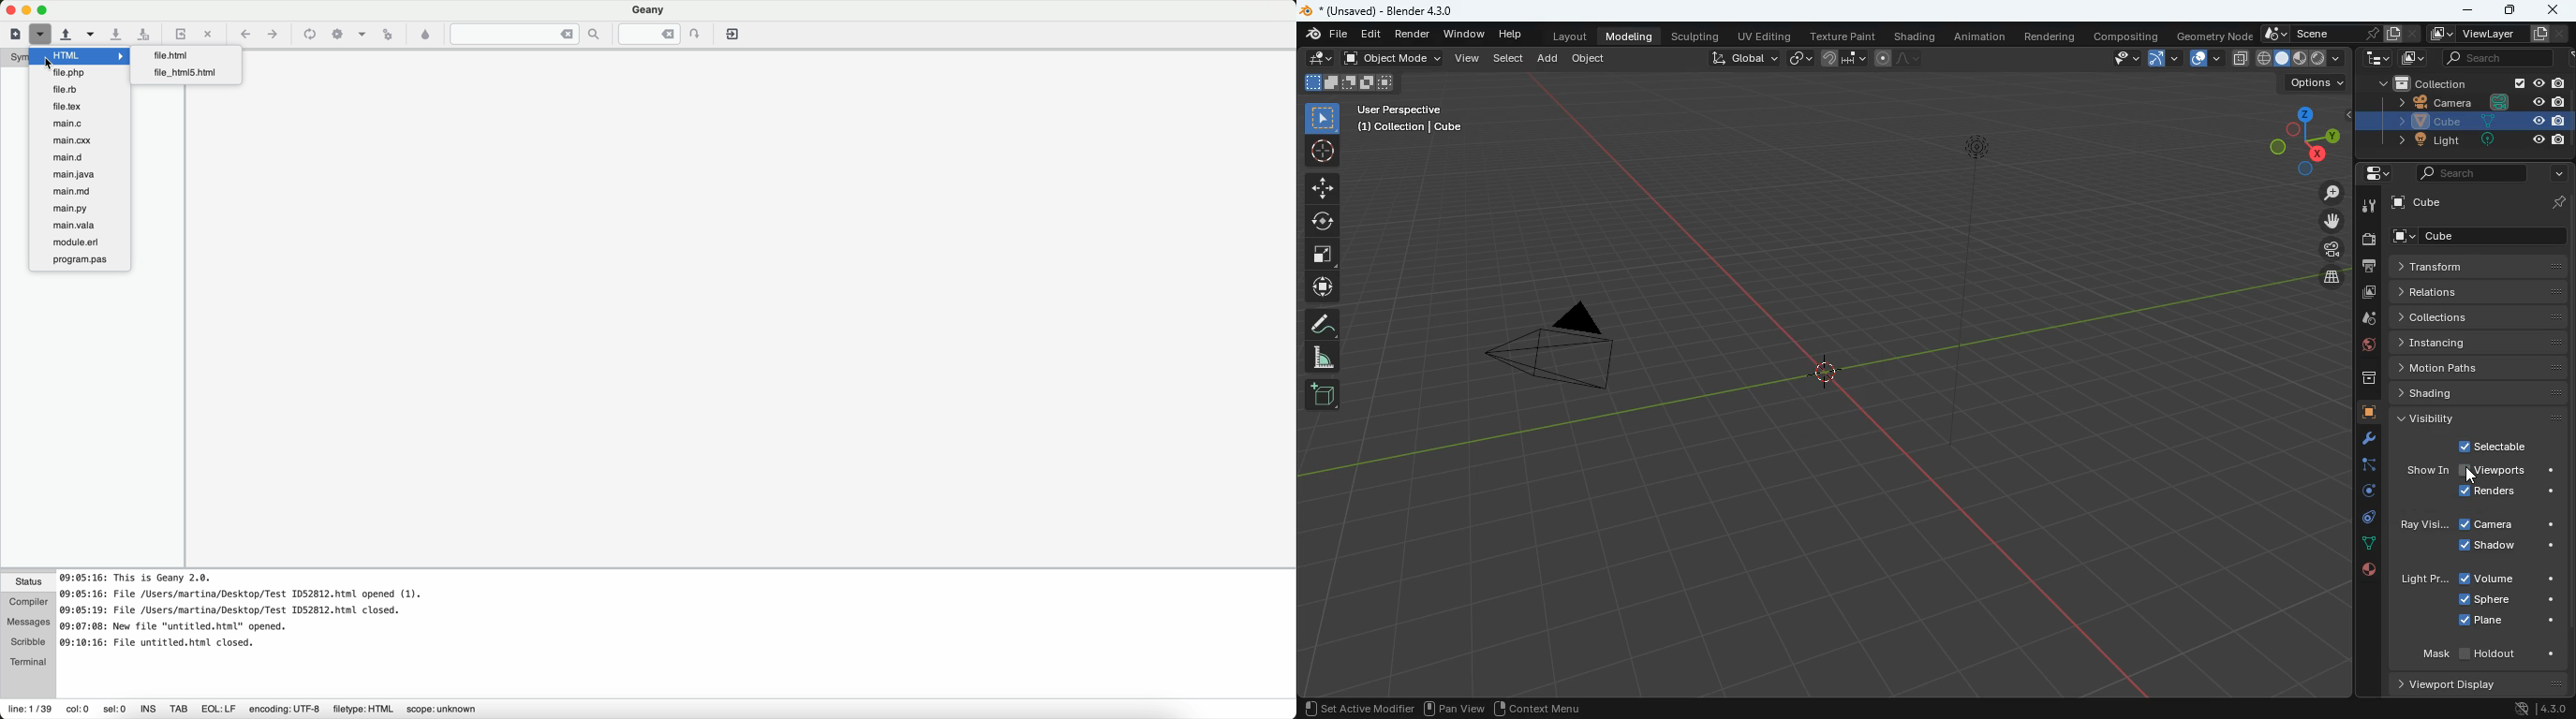 The image size is (2576, 728). I want to click on sphere, so click(2508, 601).